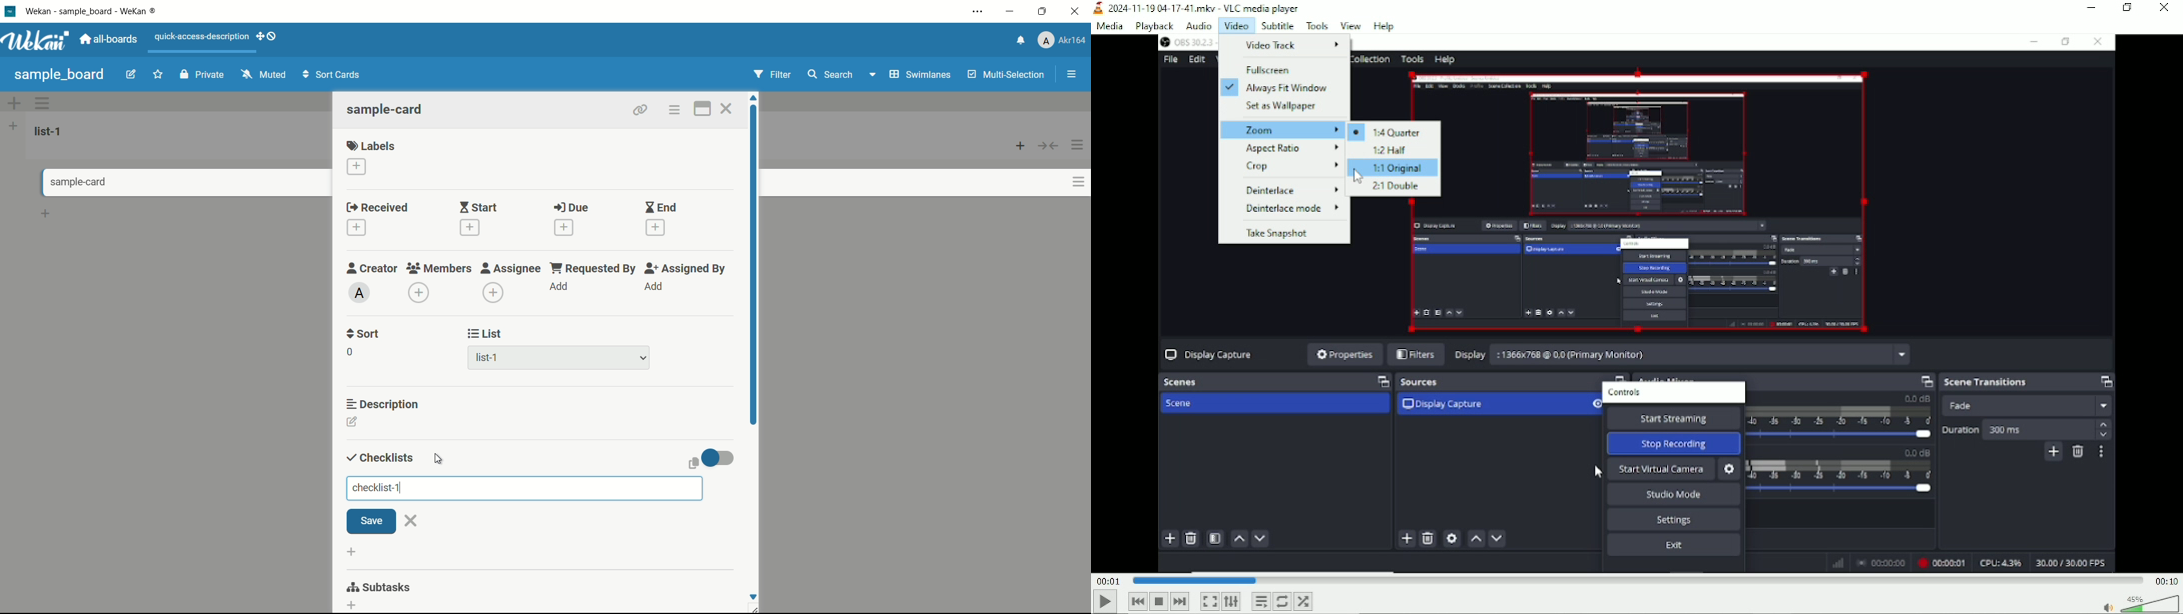  Describe the element at coordinates (43, 103) in the screenshot. I see `swimlane actions` at that location.